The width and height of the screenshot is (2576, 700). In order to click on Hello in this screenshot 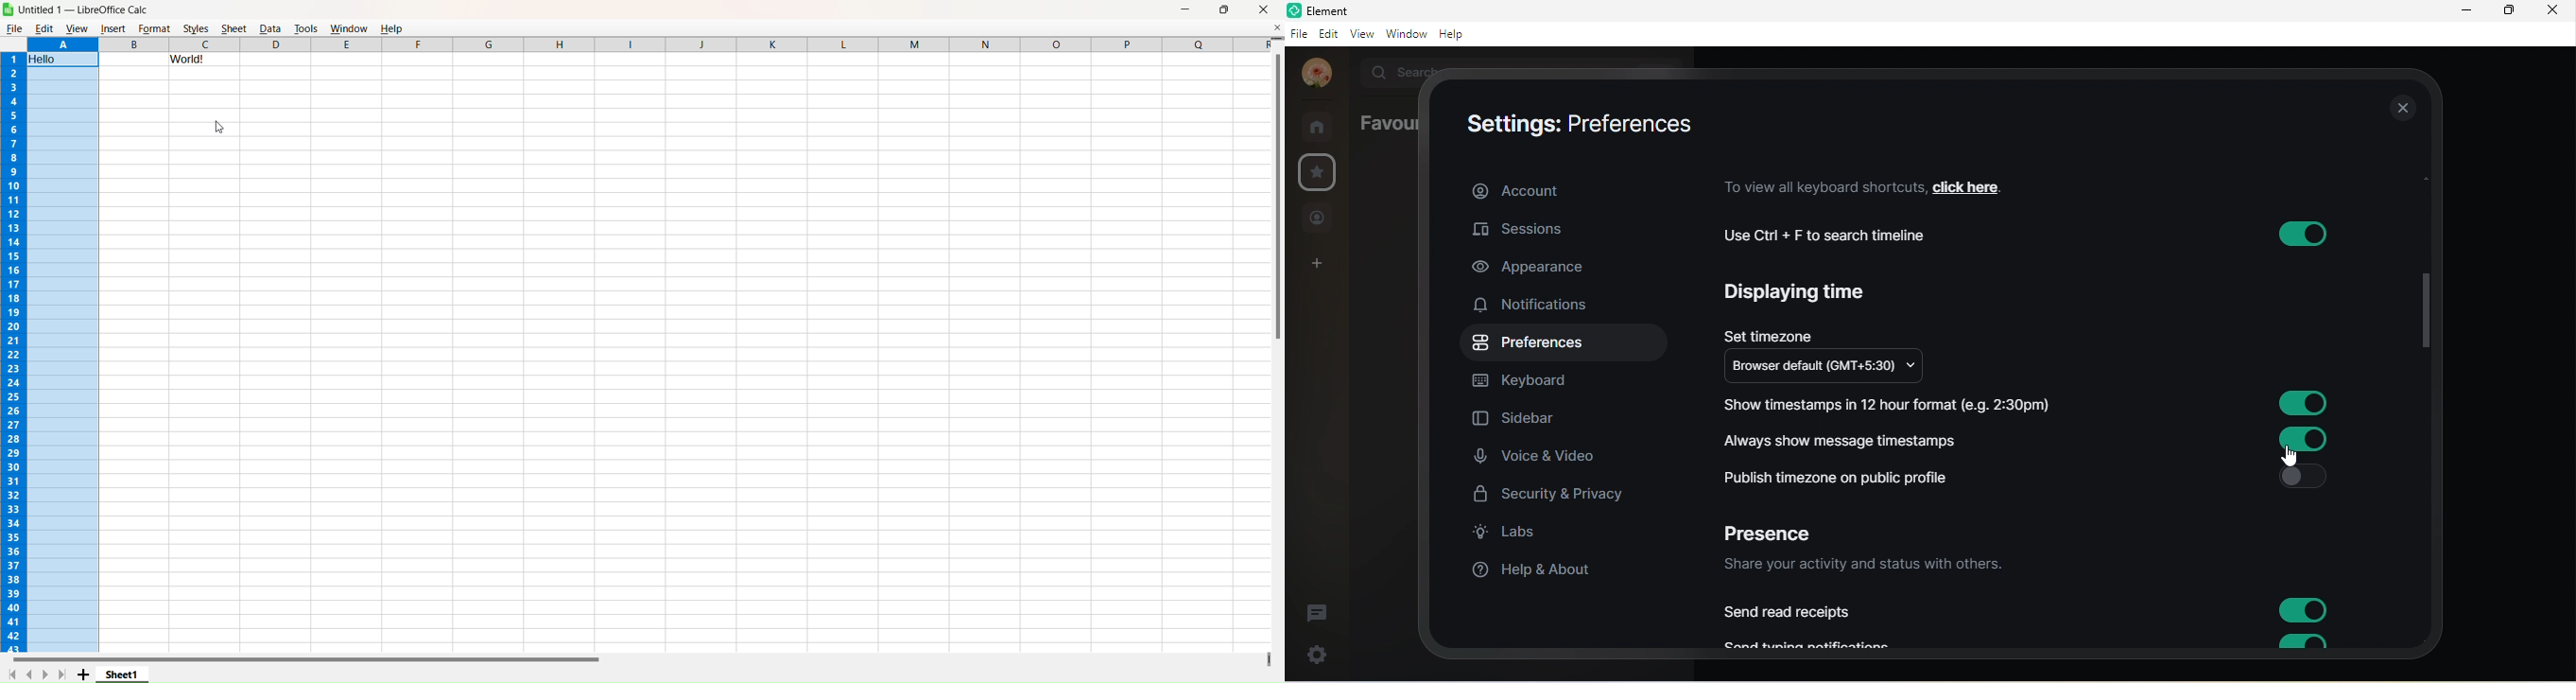, I will do `click(43, 59)`.